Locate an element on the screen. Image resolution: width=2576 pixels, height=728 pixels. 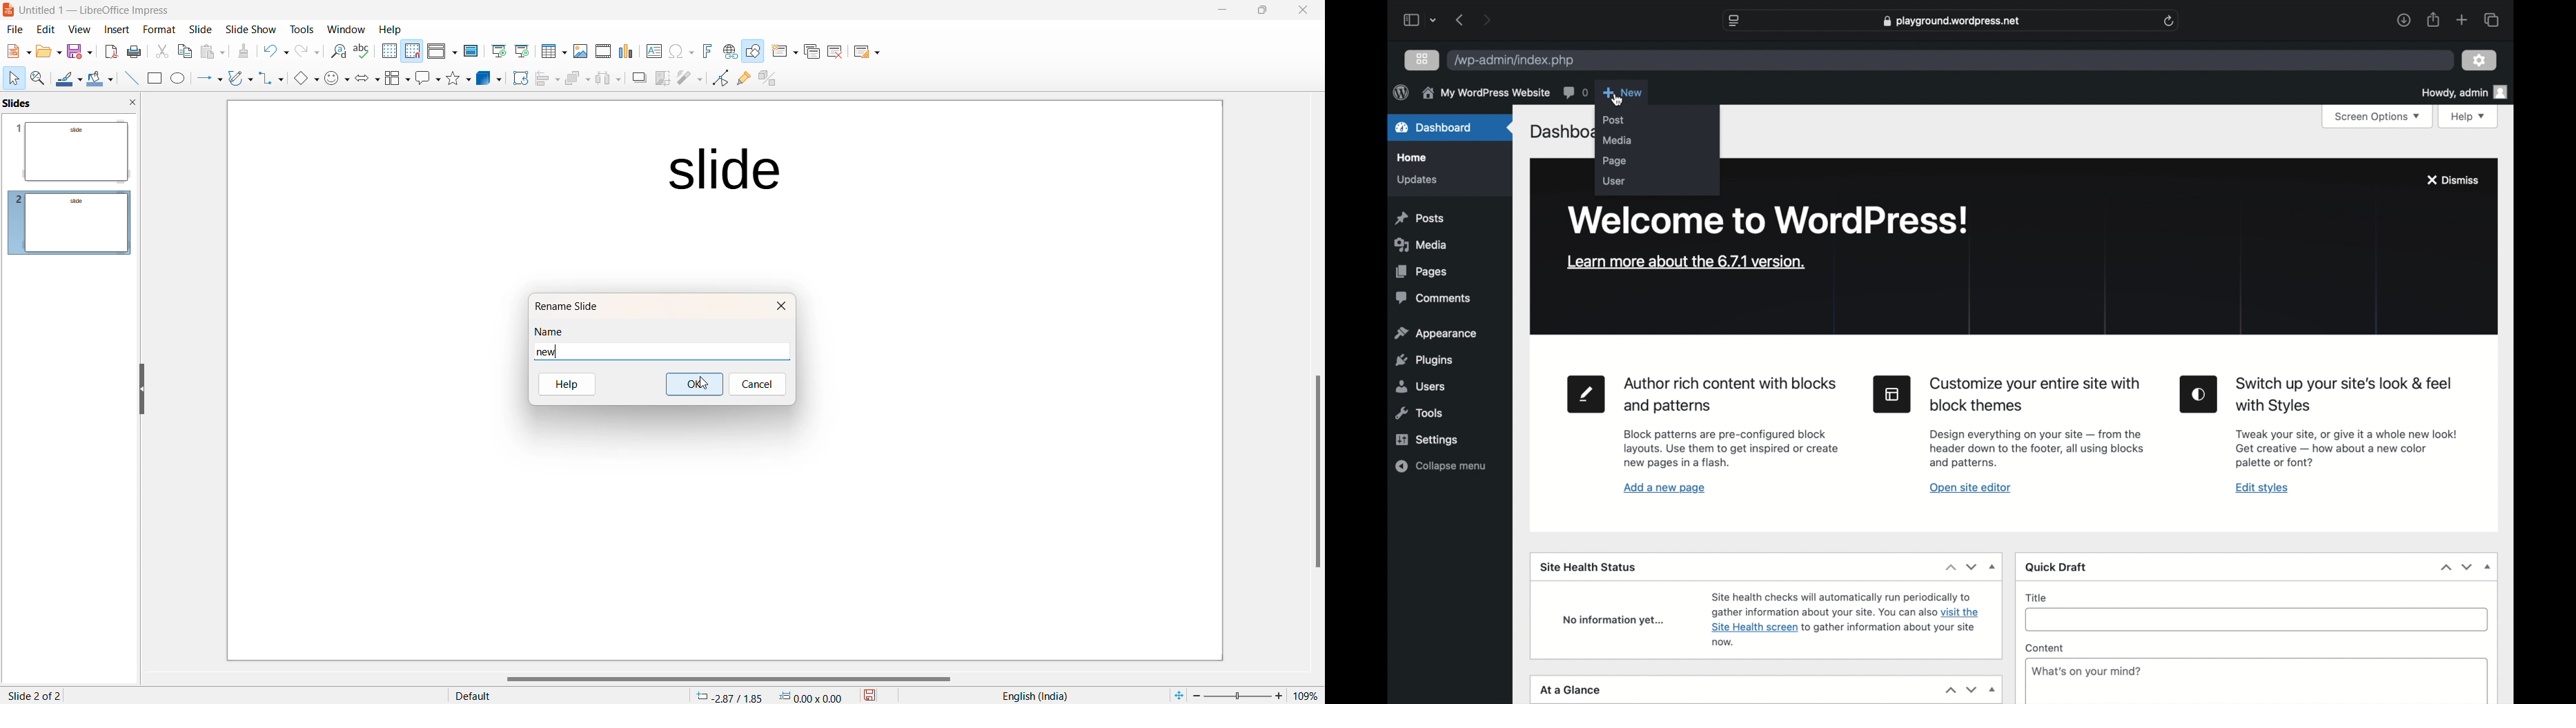
toggle extrusion is located at coordinates (767, 78).